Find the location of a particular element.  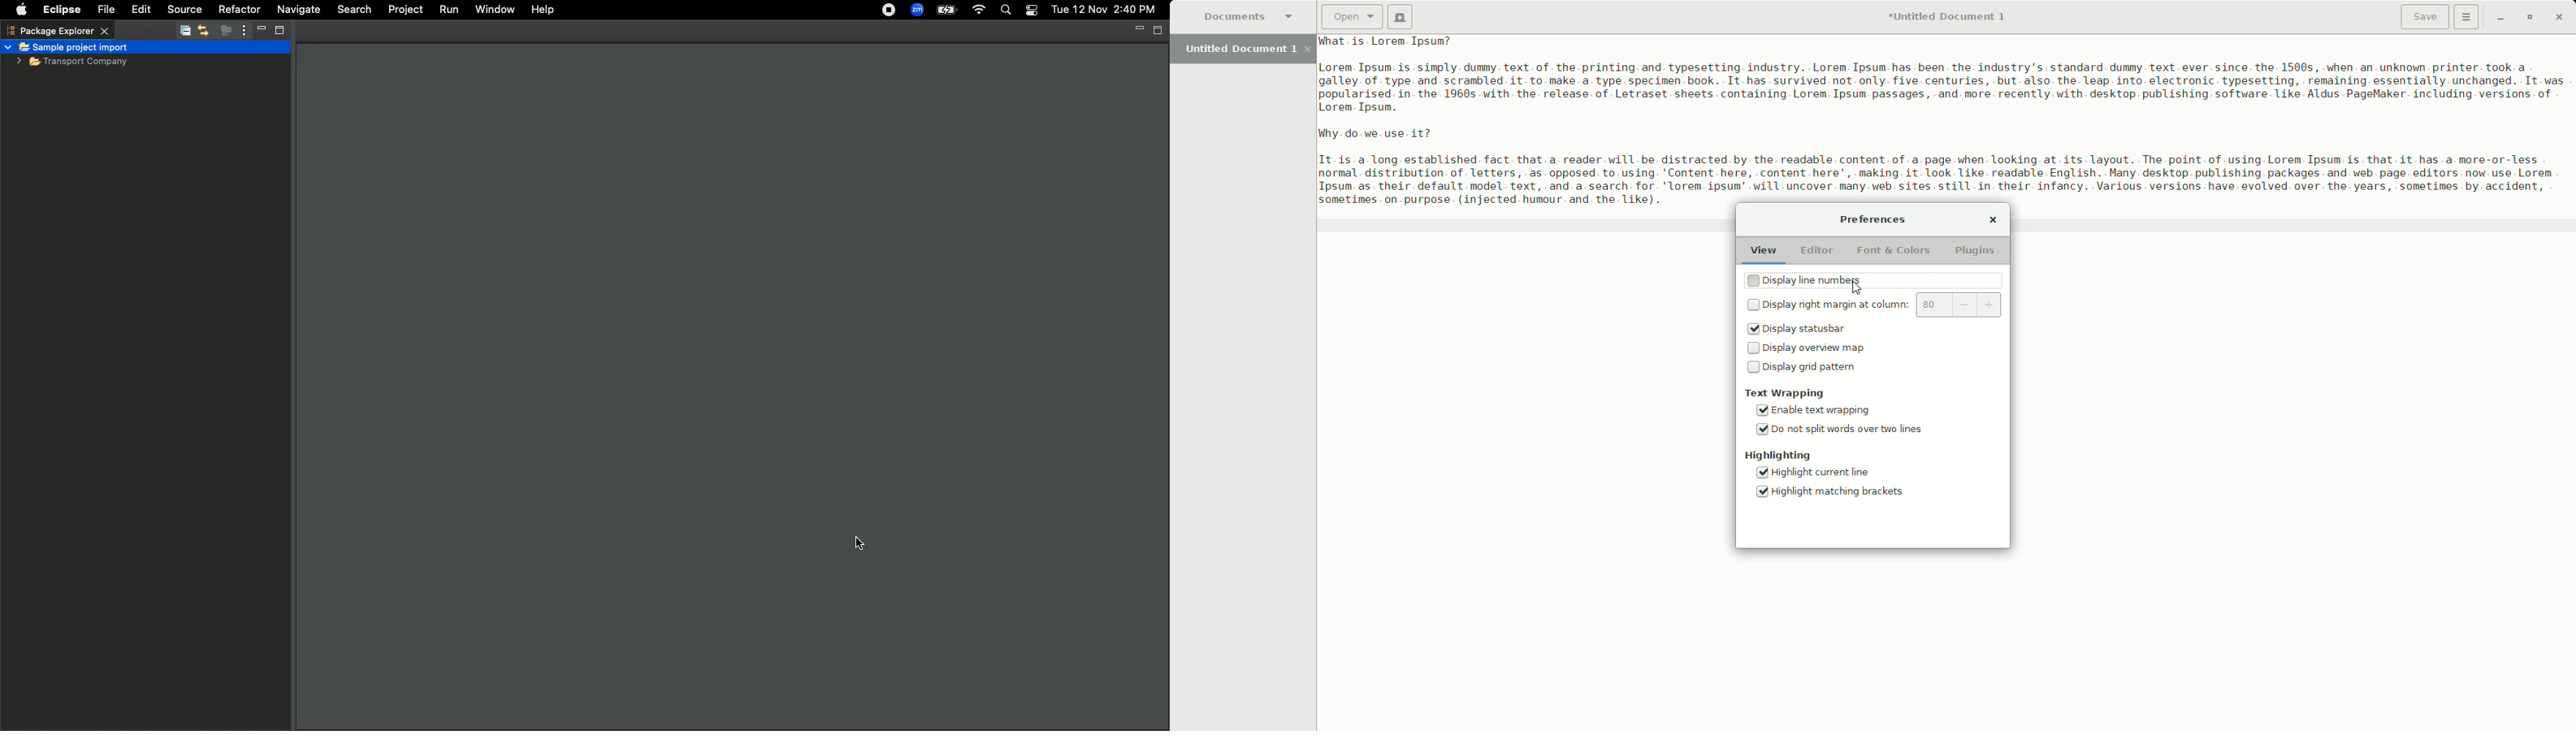

Close is located at coordinates (2559, 16).